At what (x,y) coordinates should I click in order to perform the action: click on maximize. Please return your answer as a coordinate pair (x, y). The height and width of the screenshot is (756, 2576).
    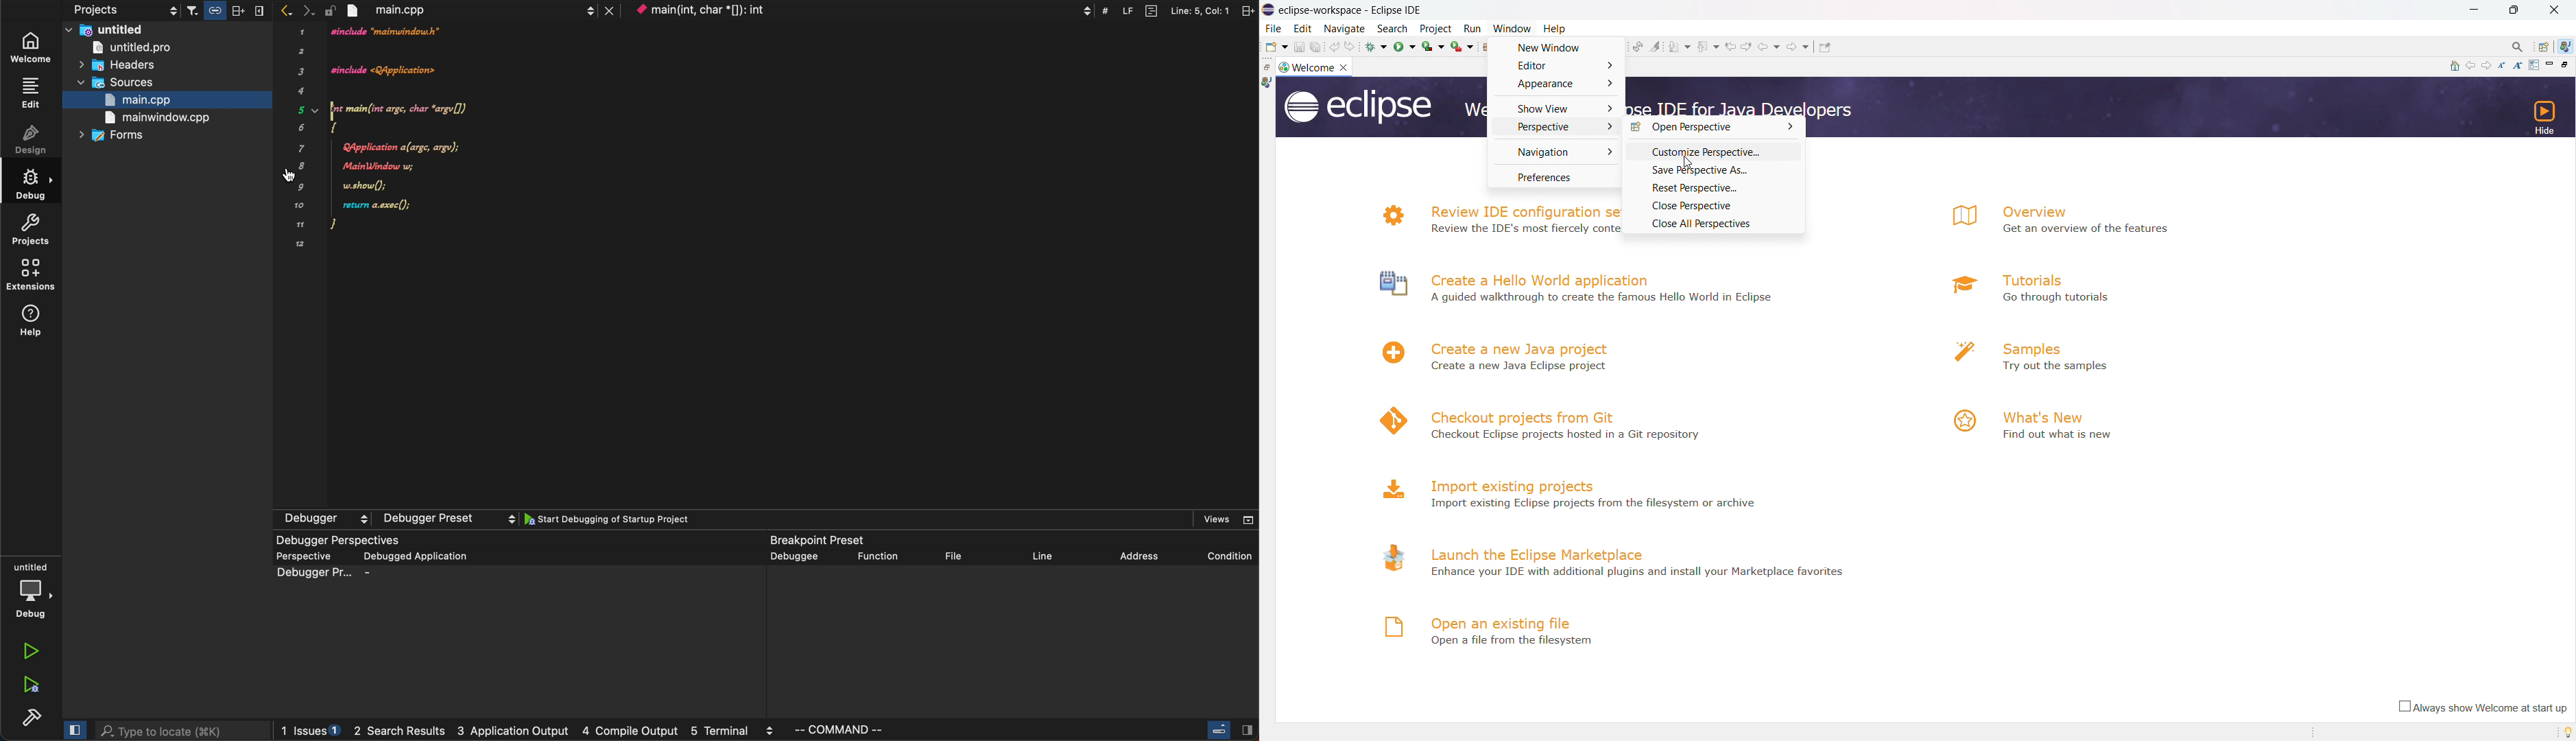
    Looking at the image, I should click on (2515, 10).